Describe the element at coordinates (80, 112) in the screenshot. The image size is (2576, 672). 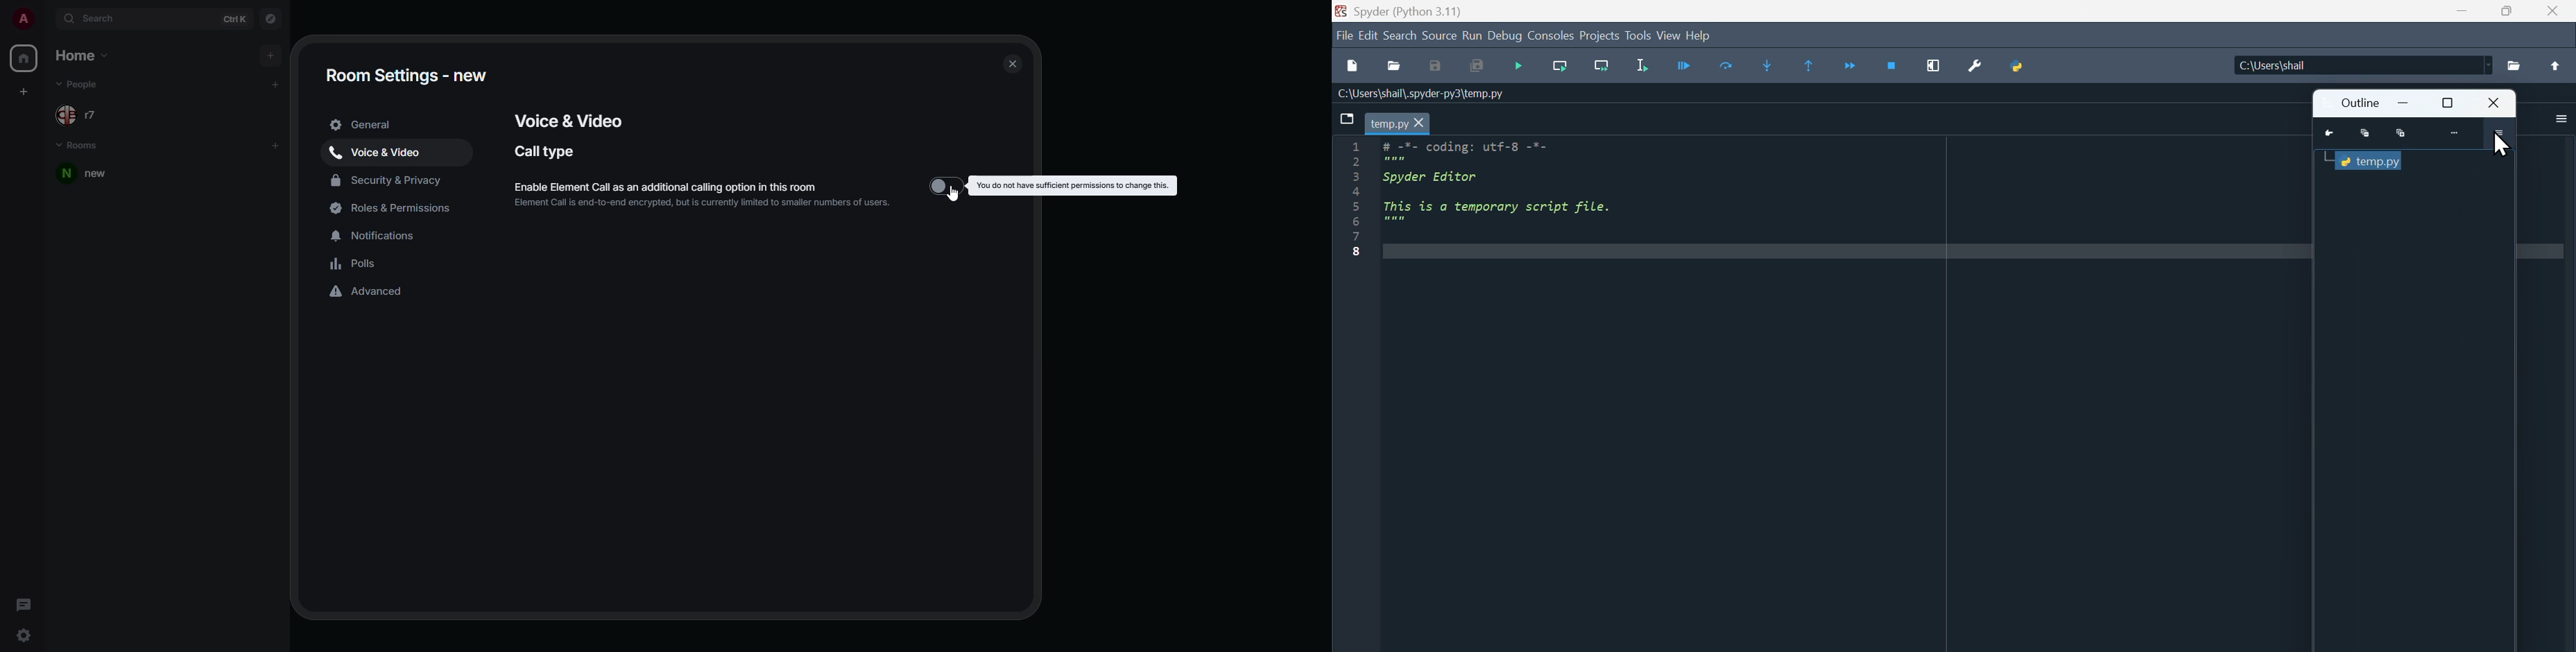
I see `people` at that location.